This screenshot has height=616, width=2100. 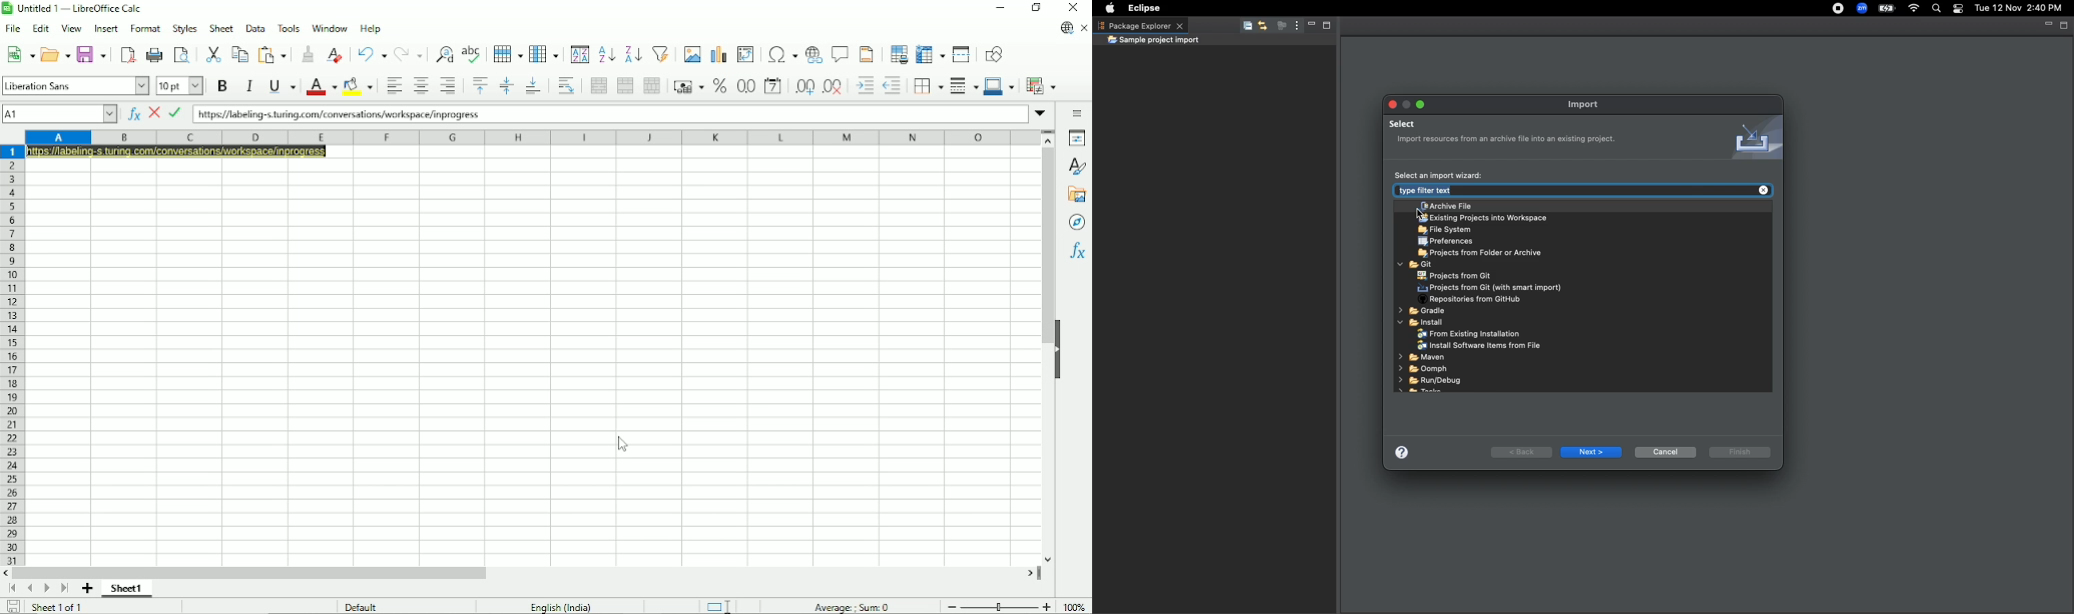 What do you see at coordinates (1041, 86) in the screenshot?
I see `Conditional` at bounding box center [1041, 86].